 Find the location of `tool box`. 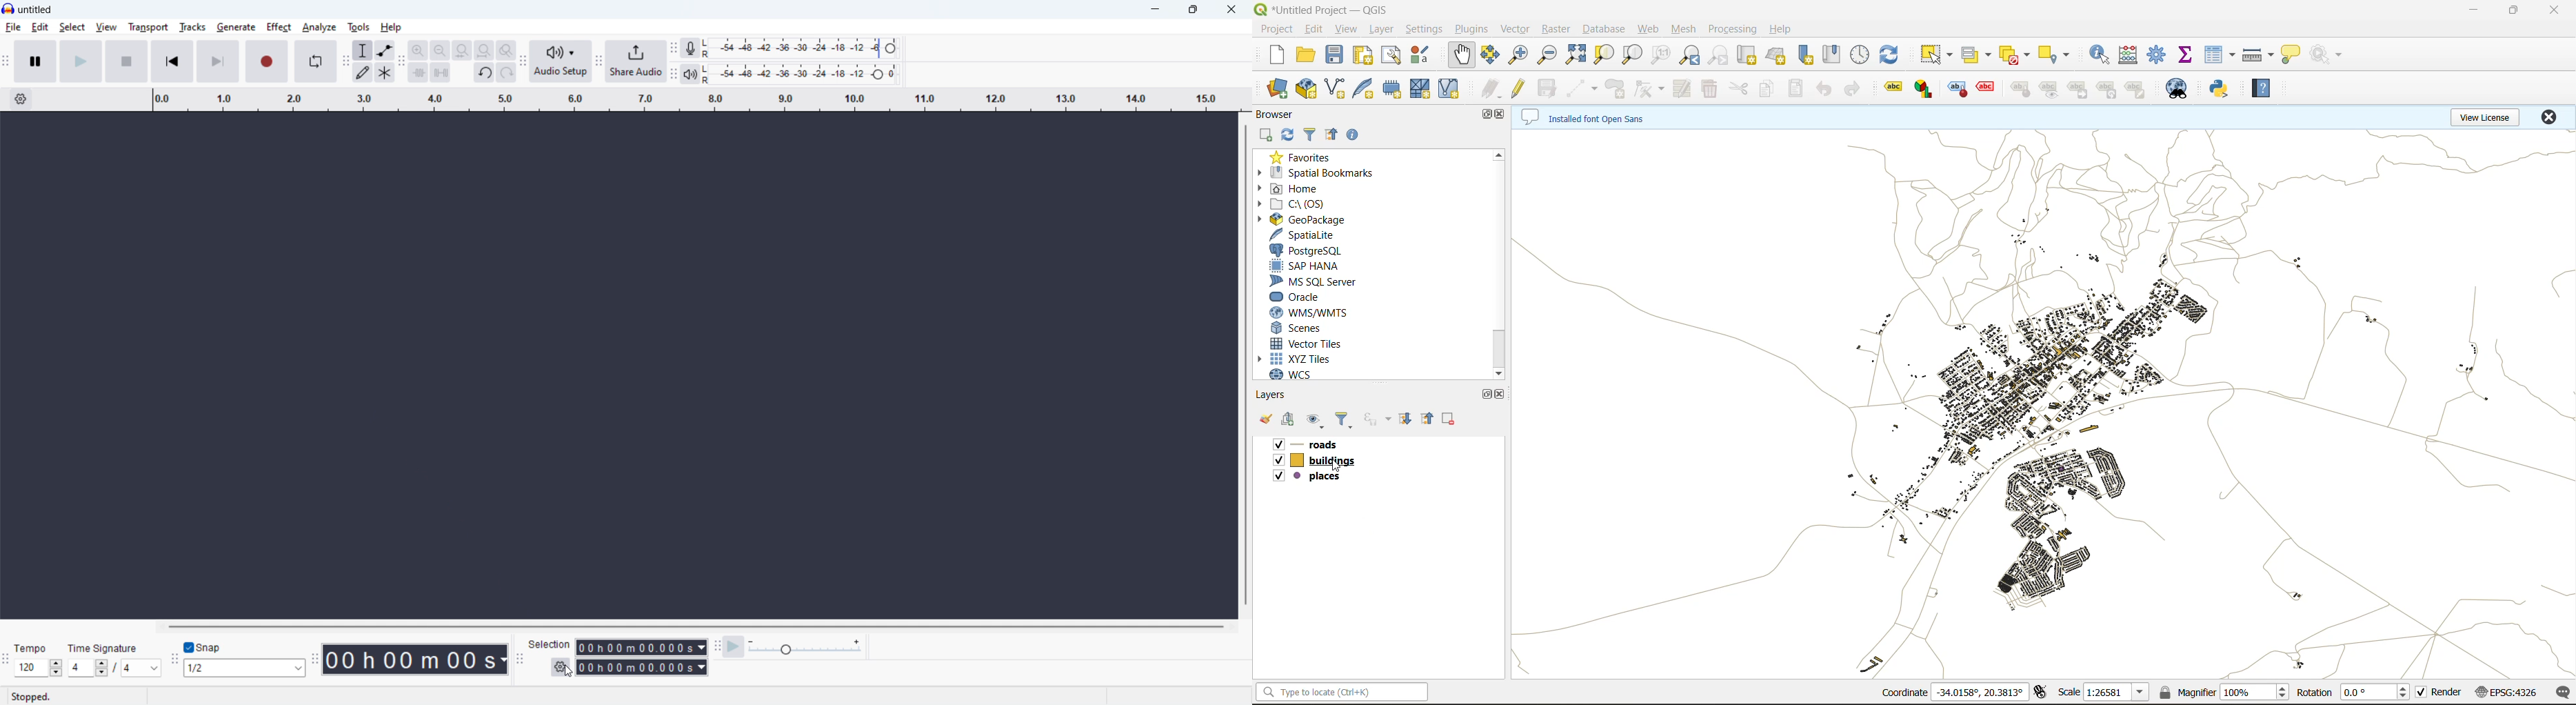

tool box is located at coordinates (2160, 56).